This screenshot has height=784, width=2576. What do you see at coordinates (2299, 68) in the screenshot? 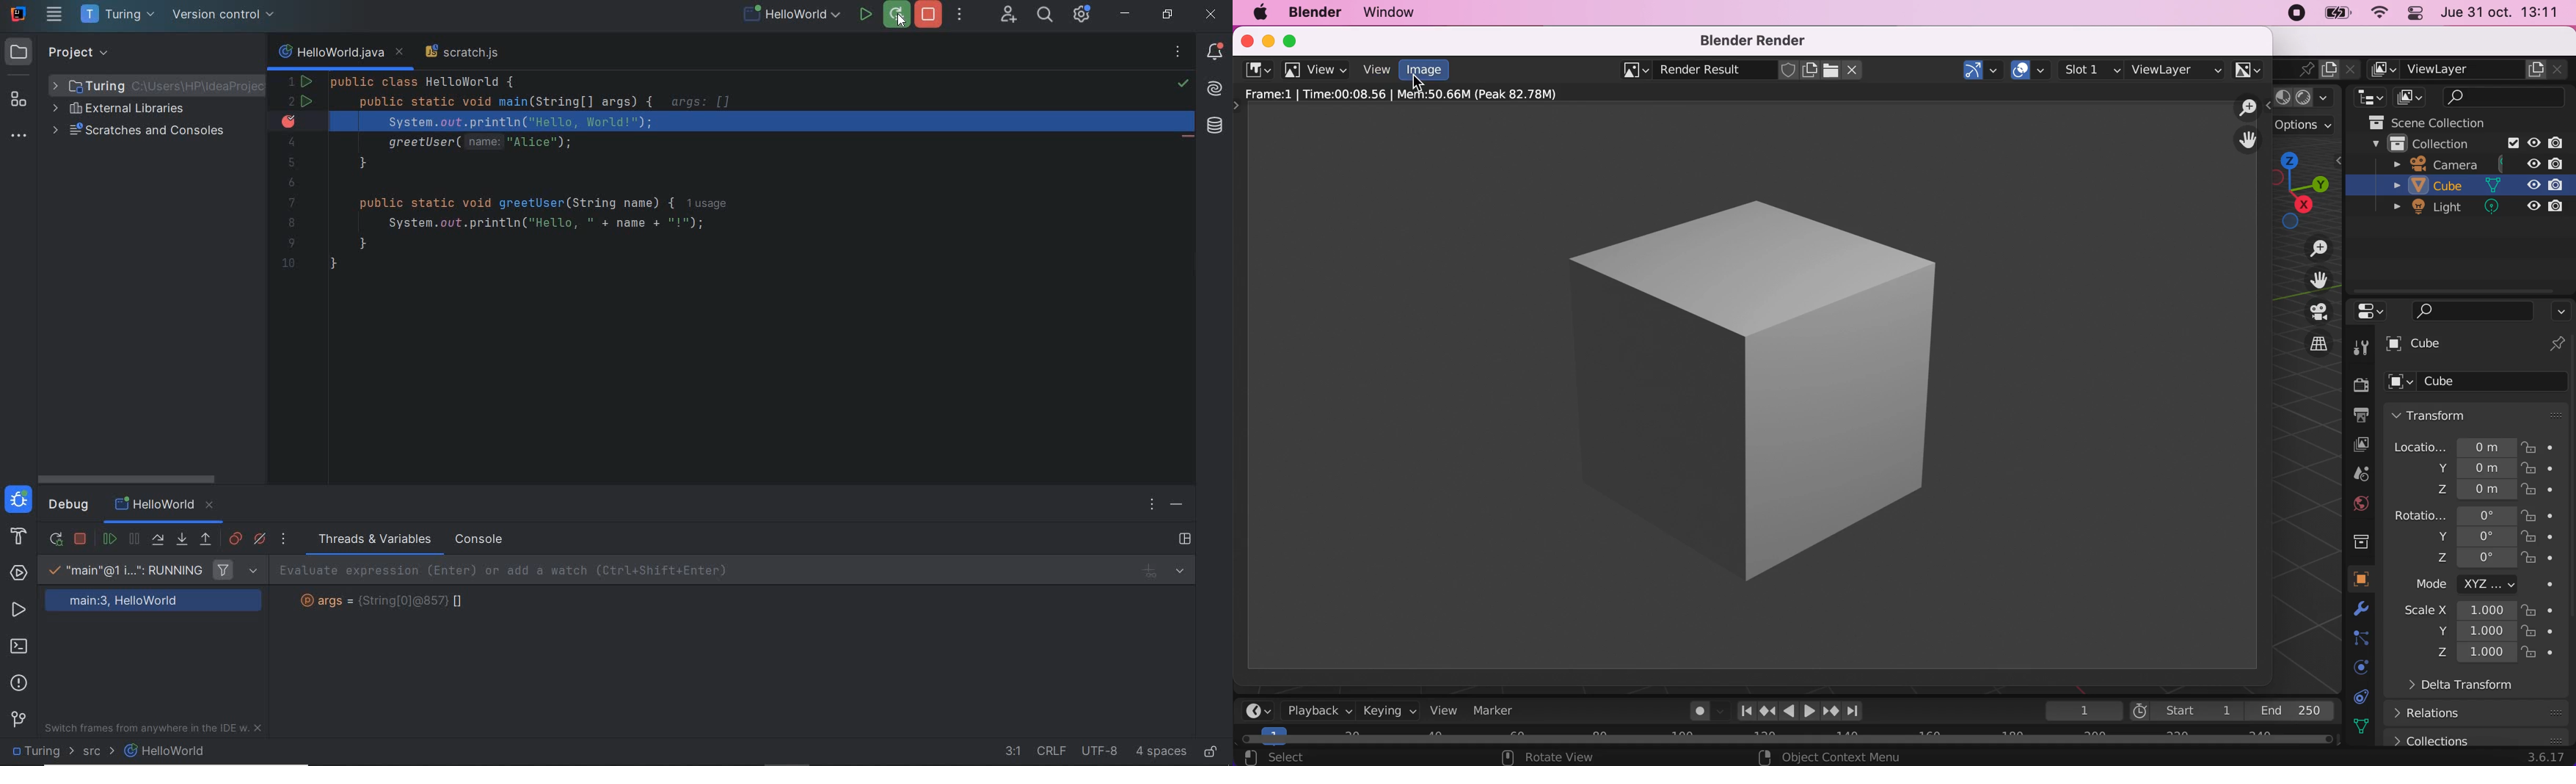
I see `scene` at bounding box center [2299, 68].